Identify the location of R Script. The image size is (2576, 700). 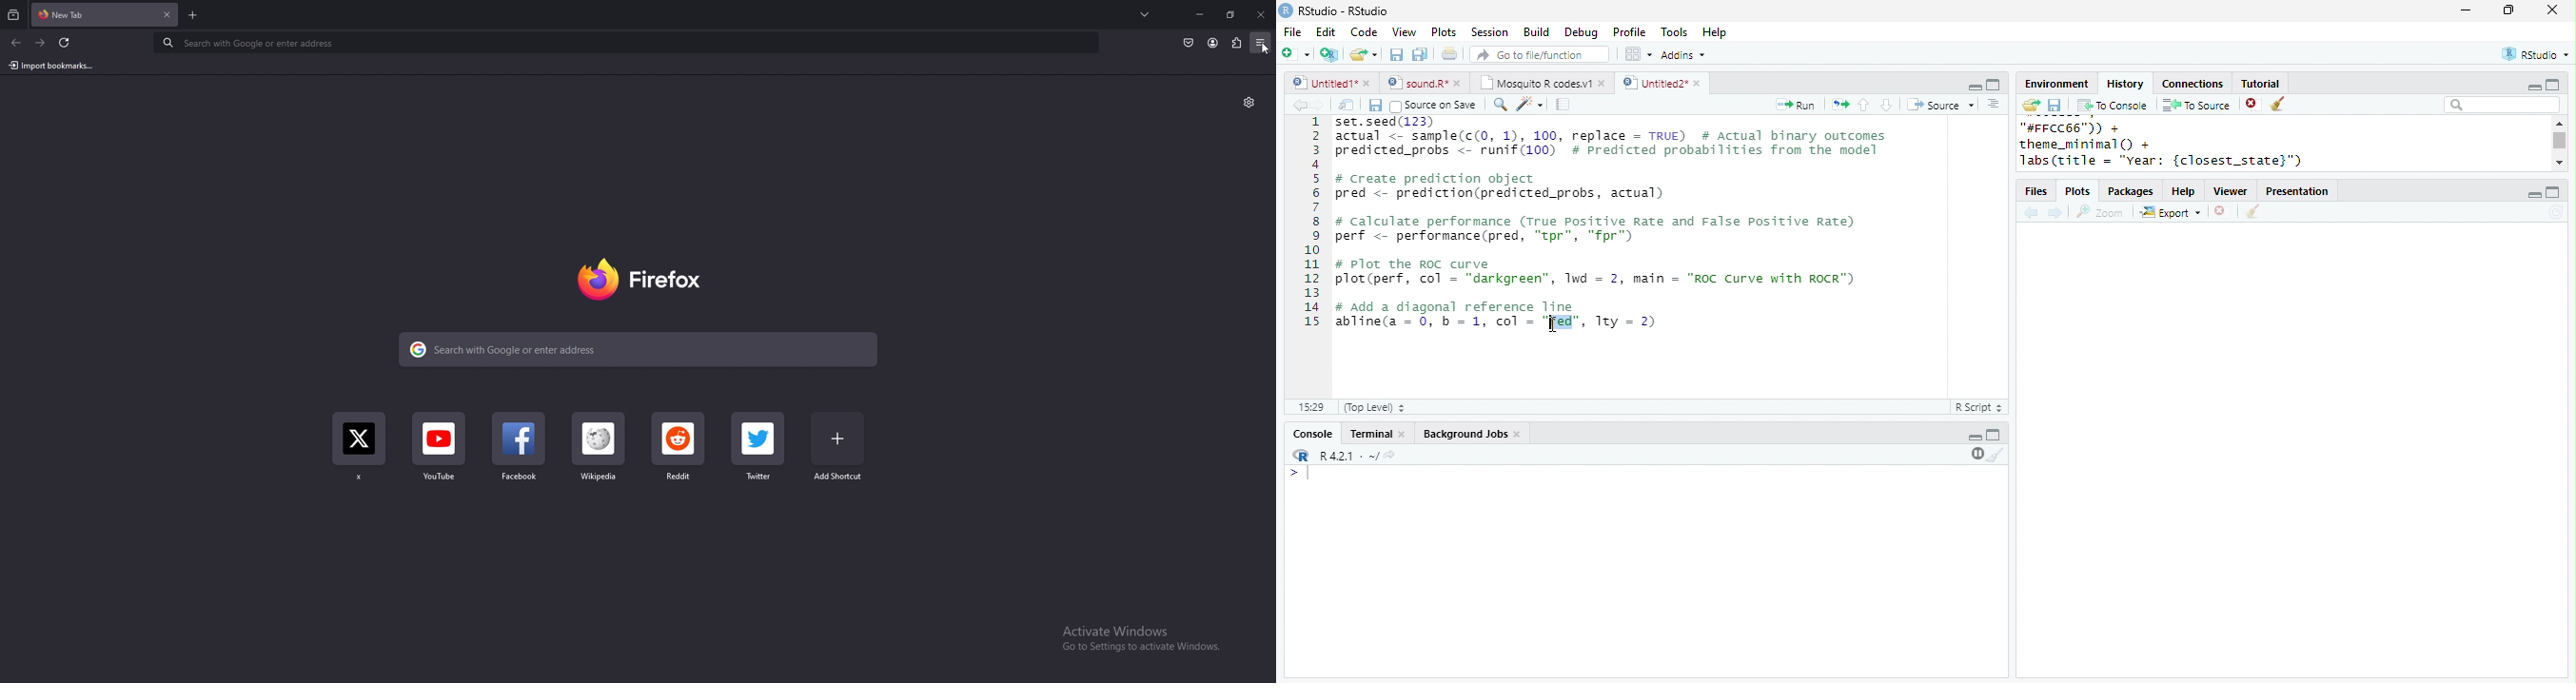
(1979, 406).